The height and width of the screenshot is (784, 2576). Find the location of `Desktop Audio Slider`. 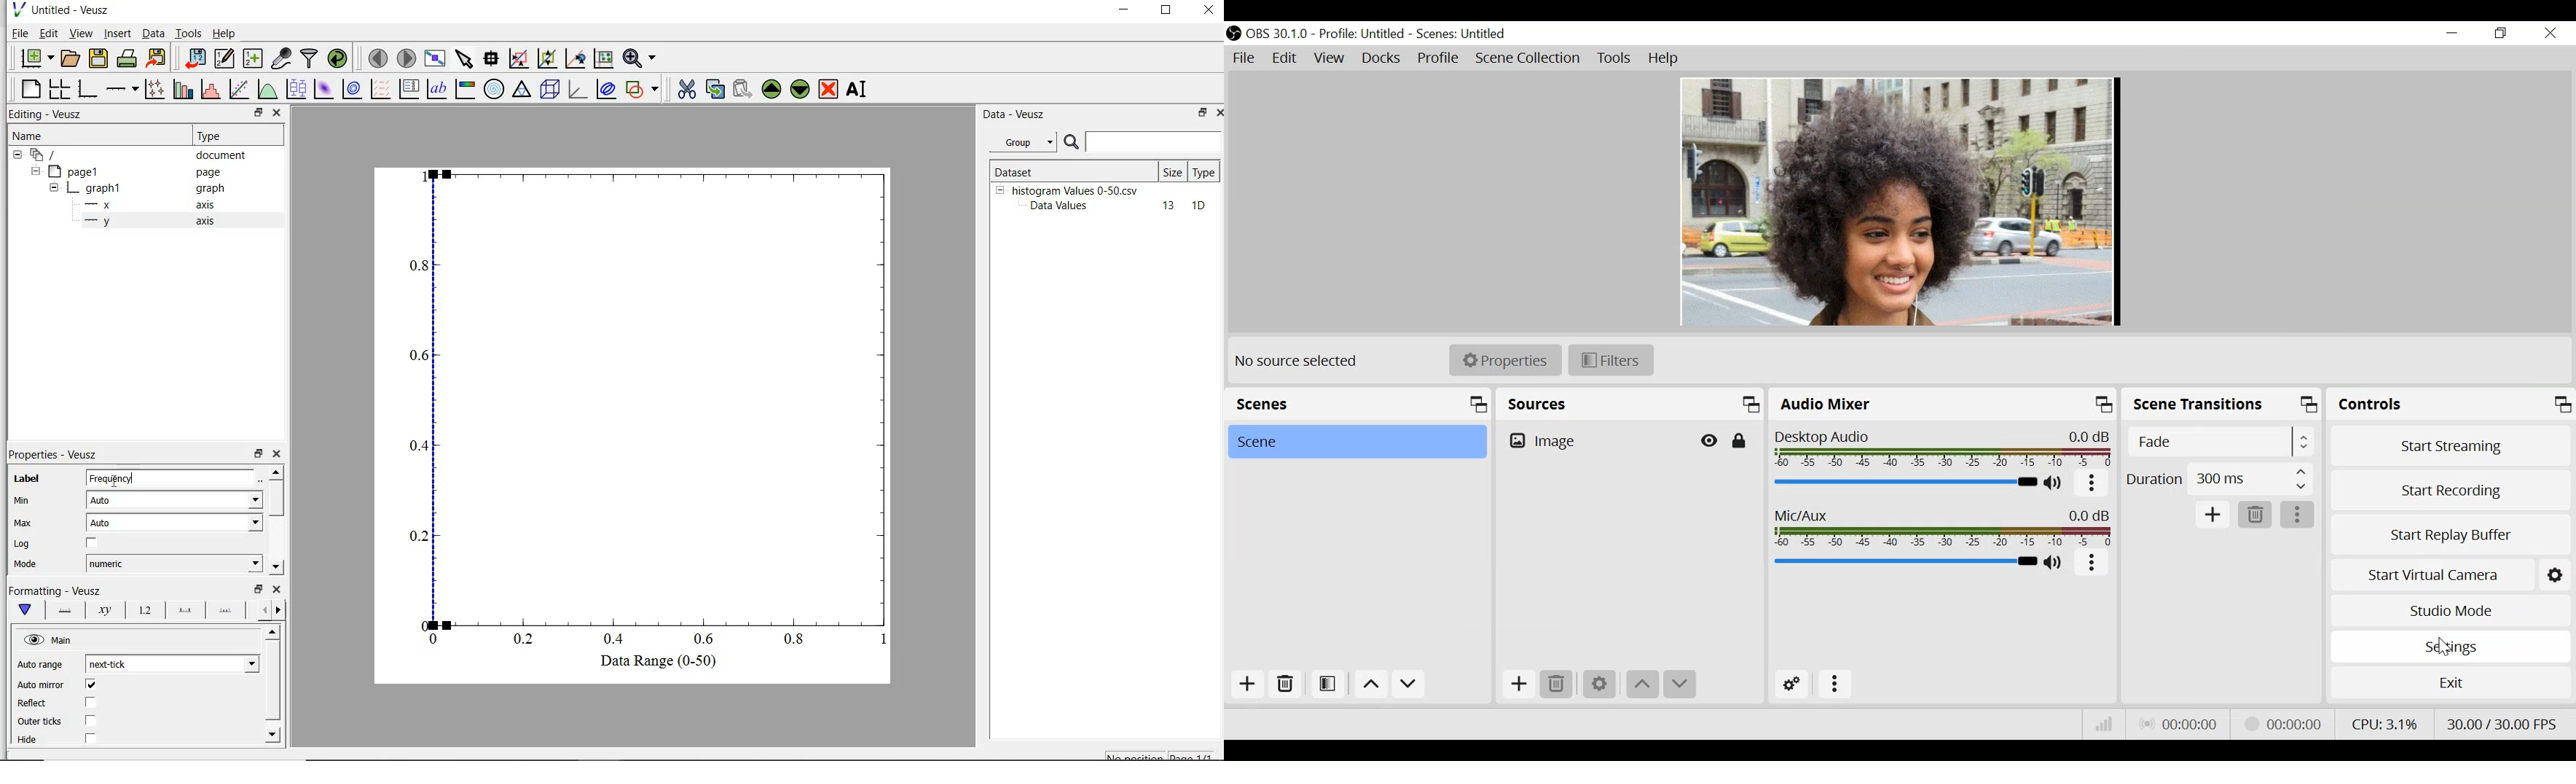

Desktop Audio Slider is located at coordinates (1905, 483).